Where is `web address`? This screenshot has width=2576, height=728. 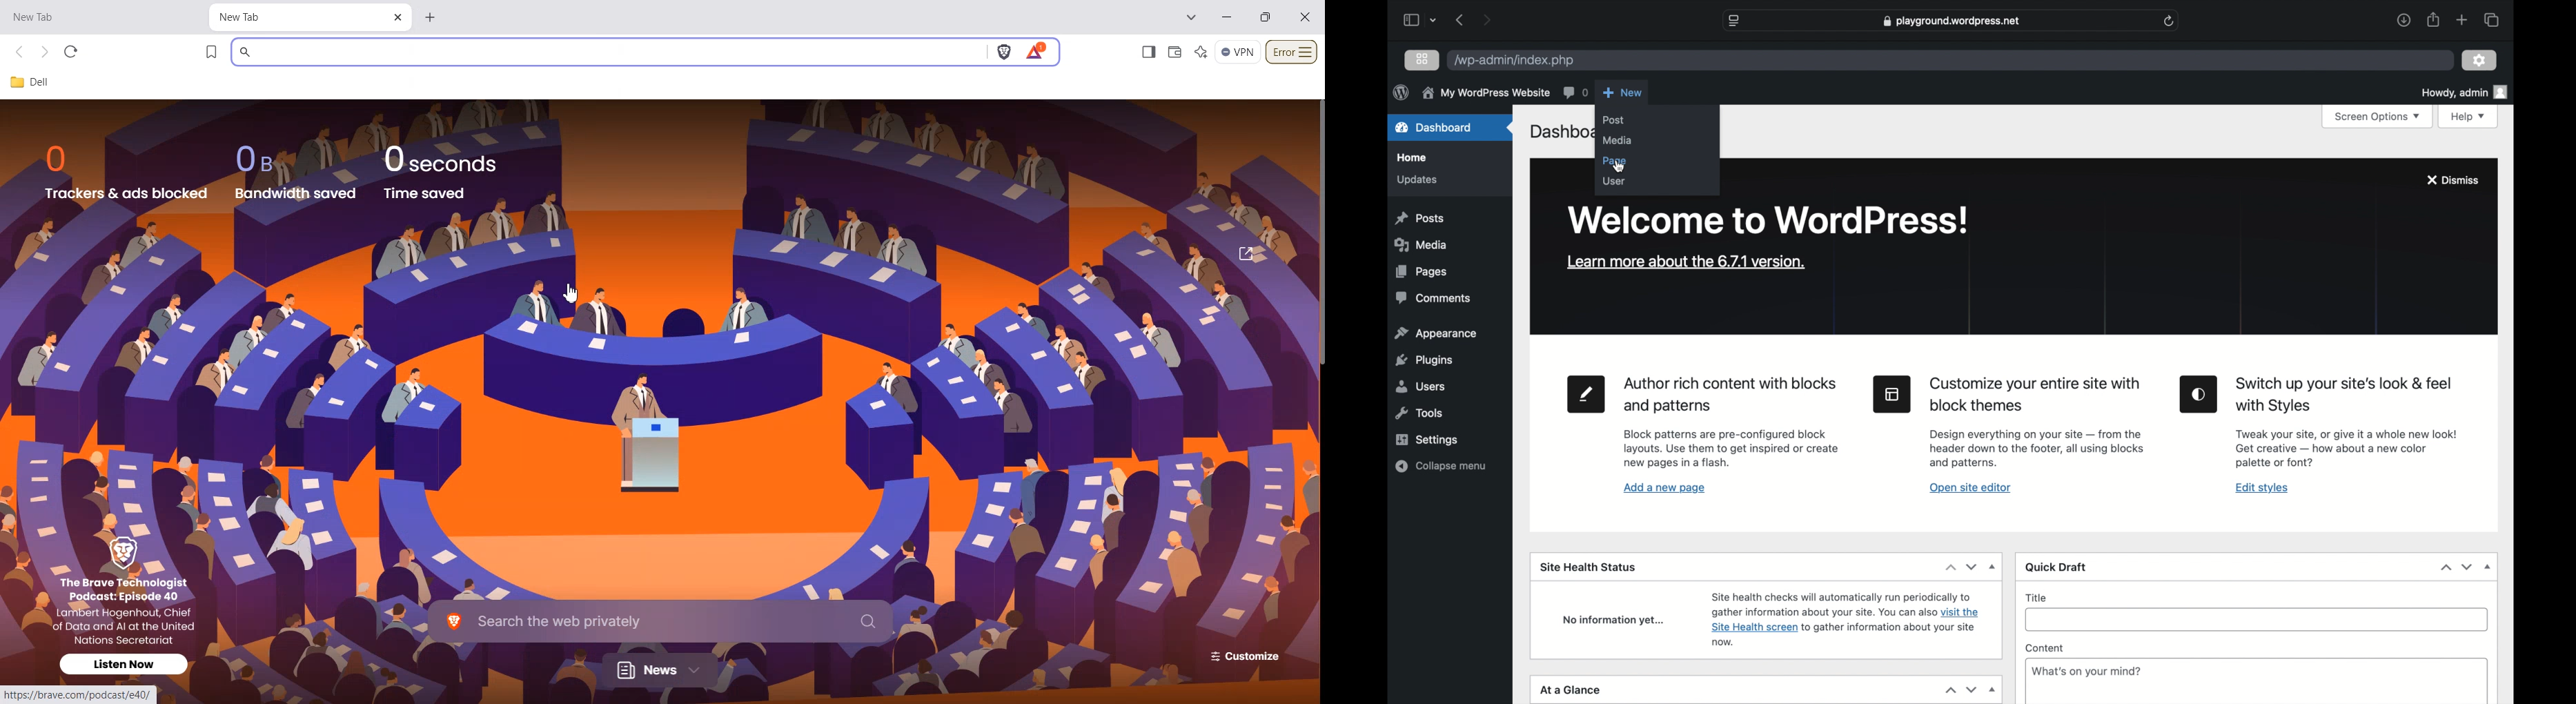 web address is located at coordinates (1951, 22).